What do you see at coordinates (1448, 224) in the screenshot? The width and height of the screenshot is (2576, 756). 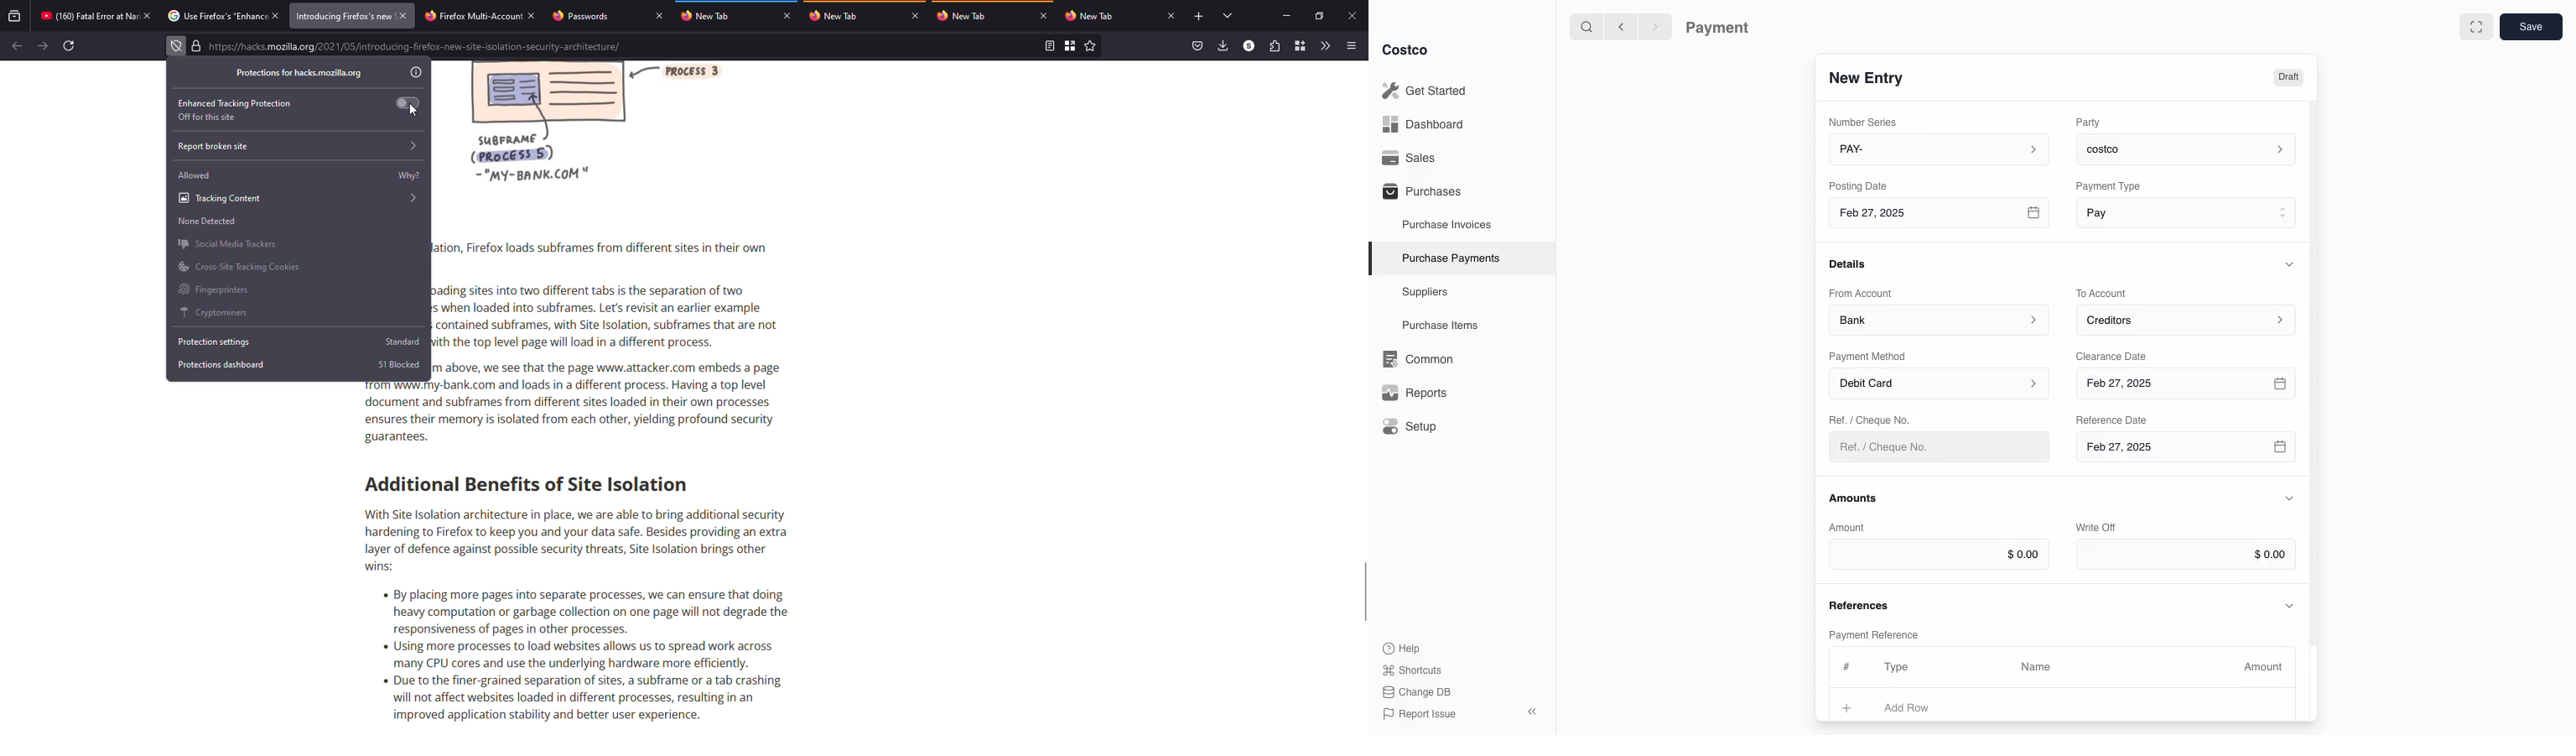 I see `Purchase Invoices` at bounding box center [1448, 224].